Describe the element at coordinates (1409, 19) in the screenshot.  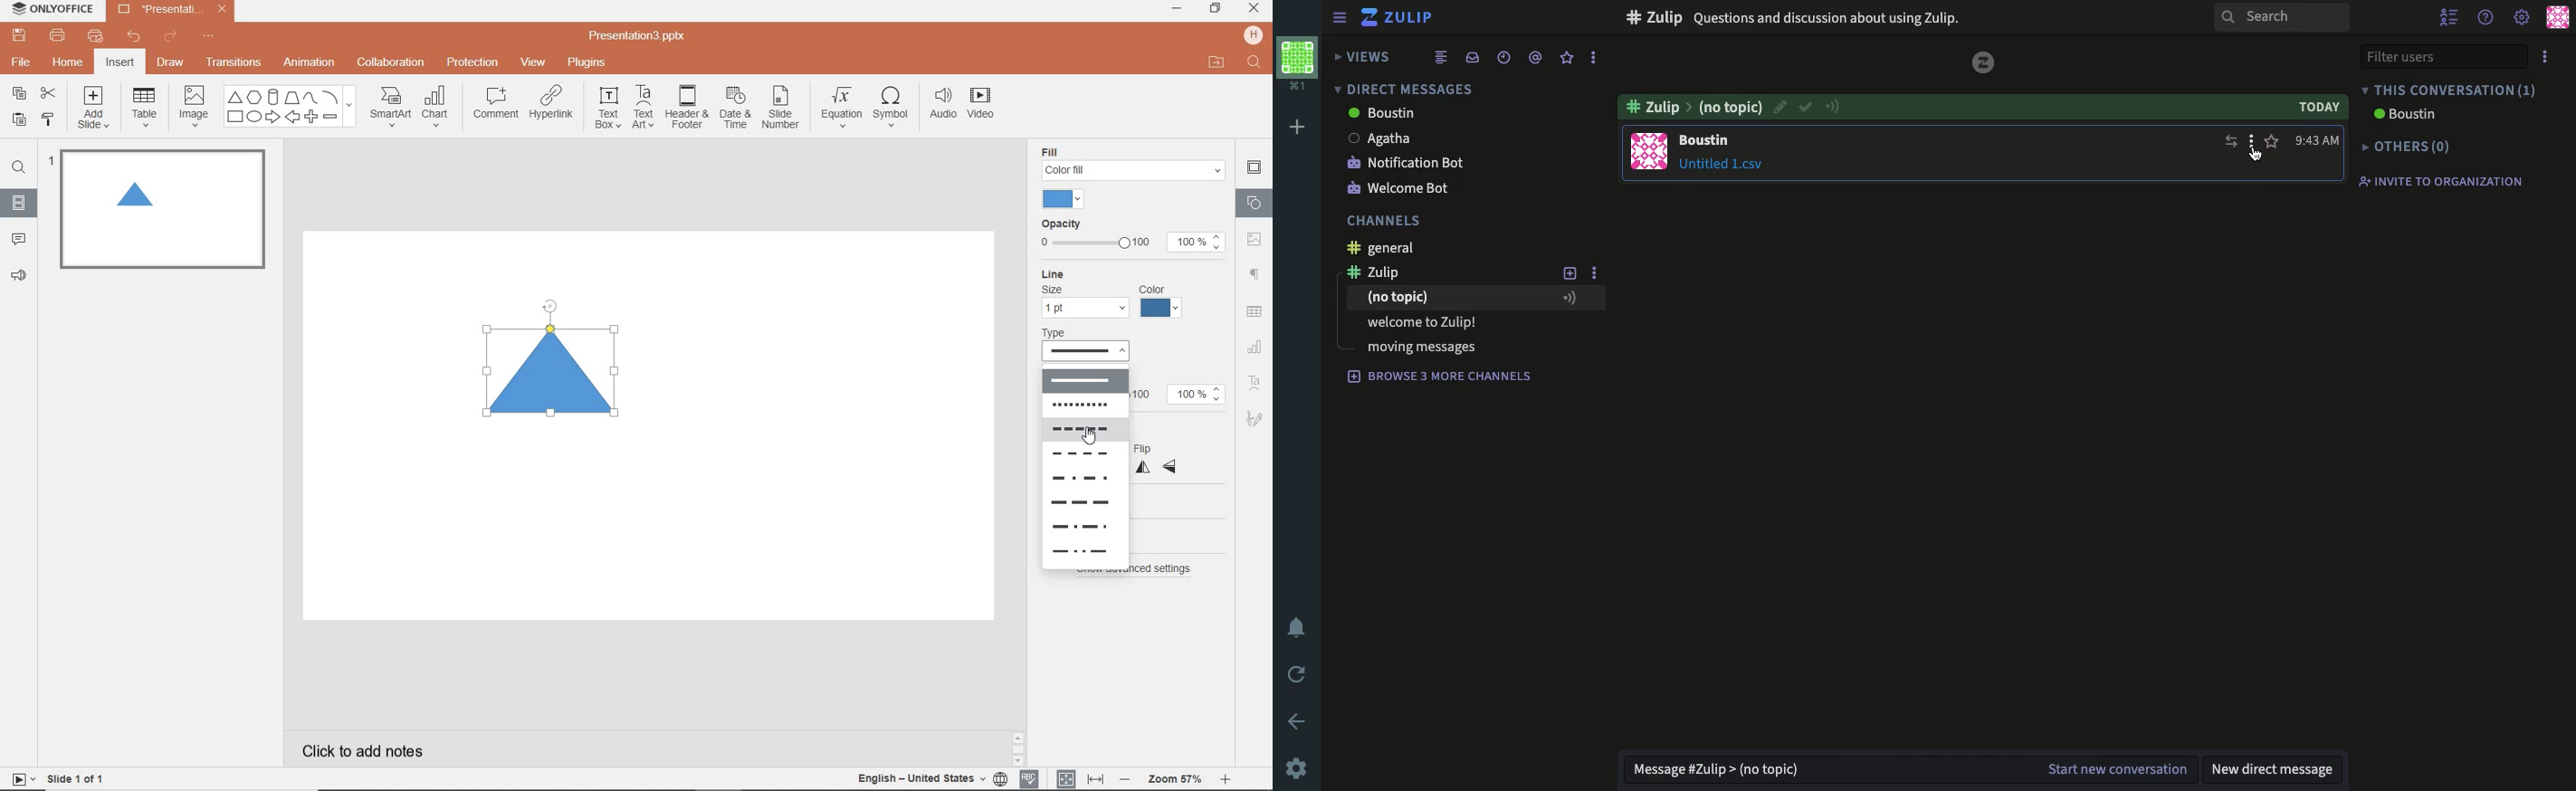
I see `Zulip` at that location.